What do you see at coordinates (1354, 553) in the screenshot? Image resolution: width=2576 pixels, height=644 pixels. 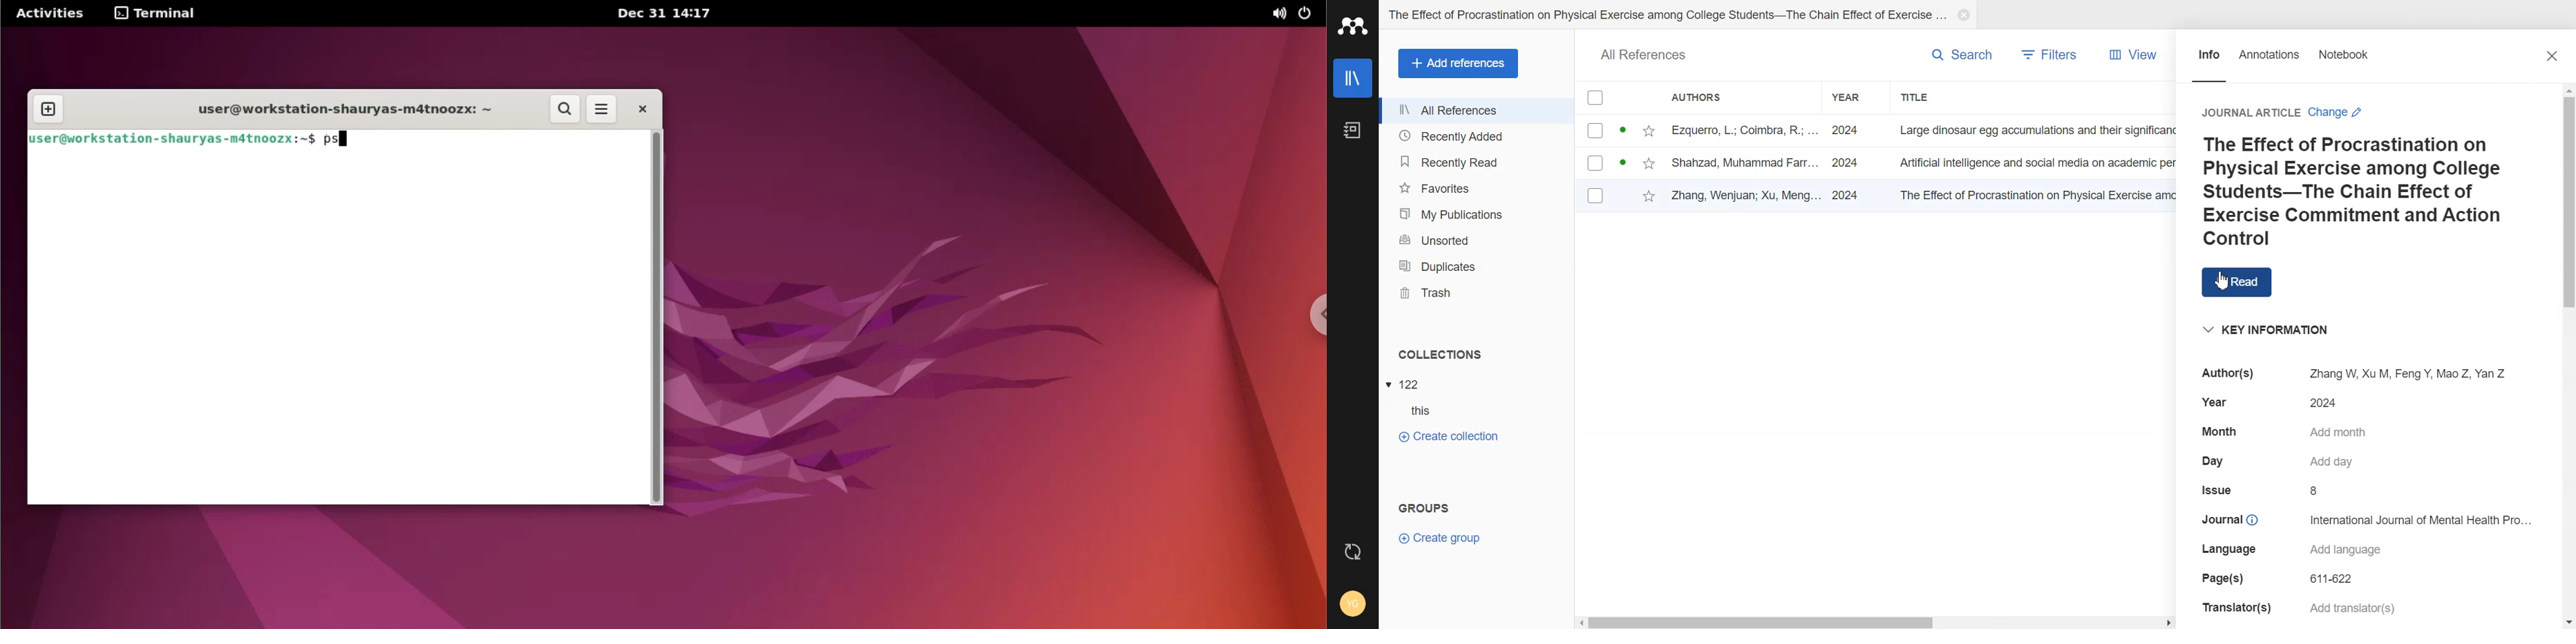 I see `Auto sync` at bounding box center [1354, 553].